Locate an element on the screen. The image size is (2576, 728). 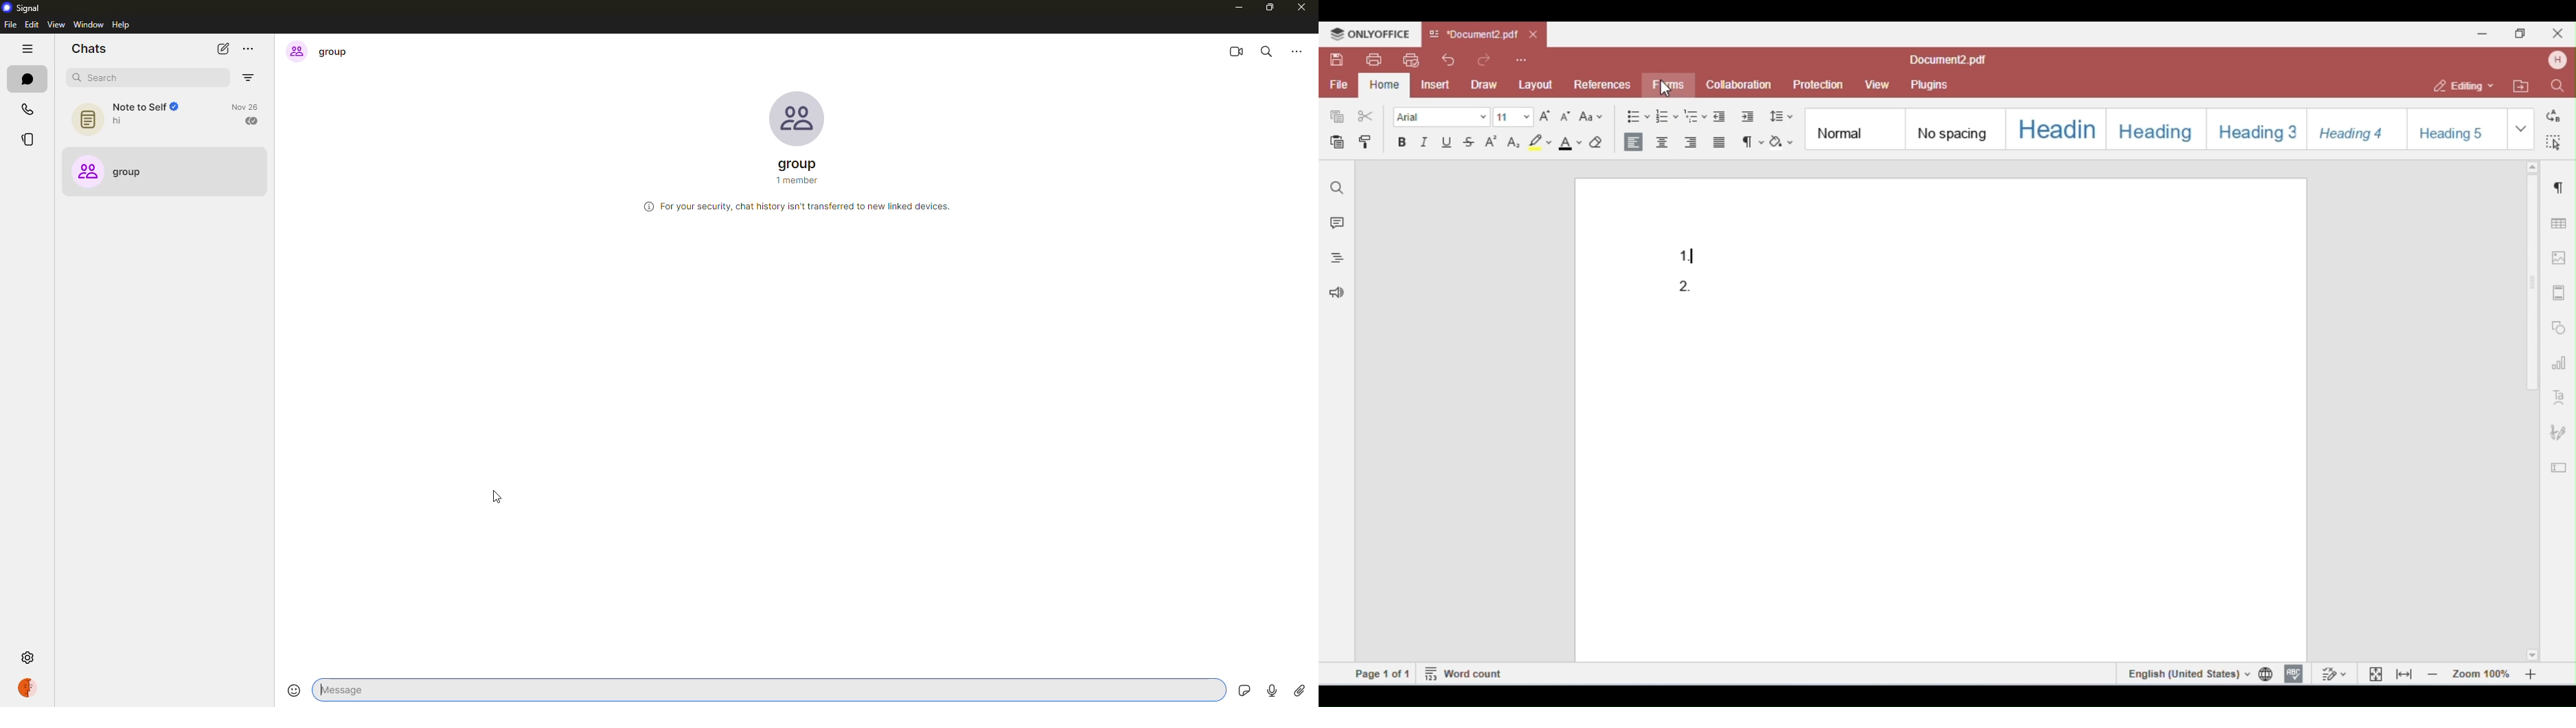
video call is located at coordinates (1236, 50).